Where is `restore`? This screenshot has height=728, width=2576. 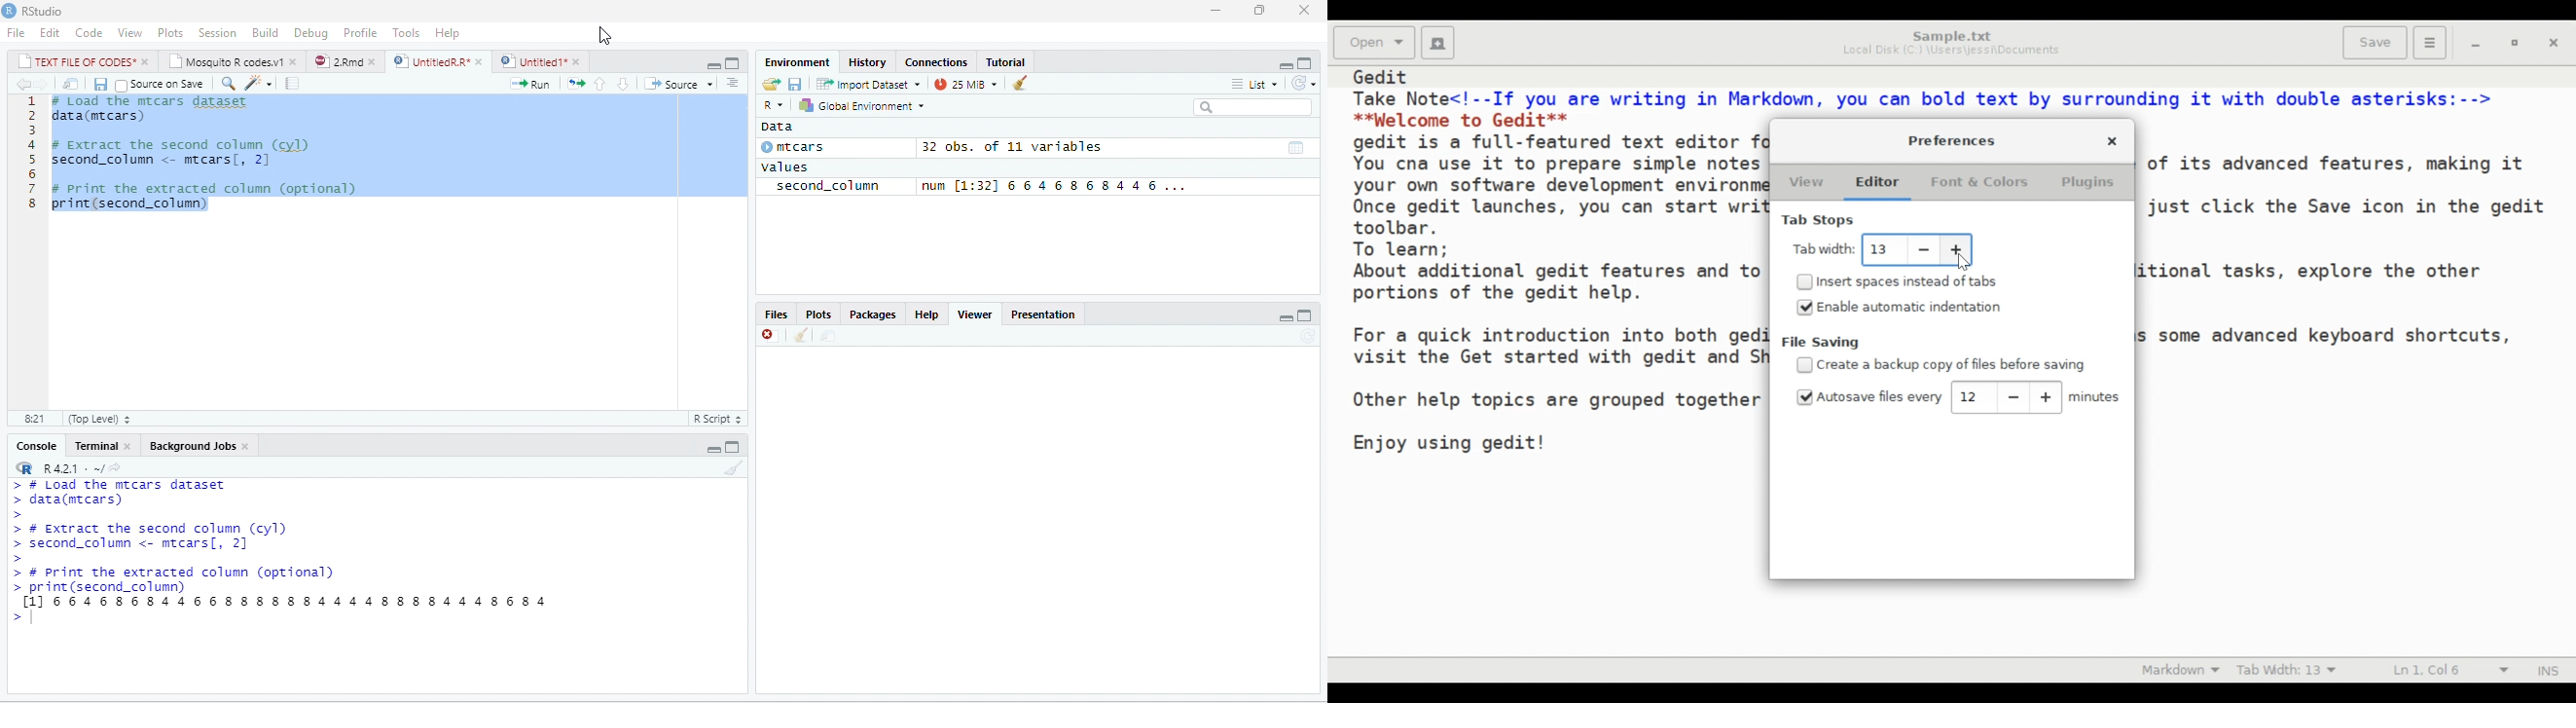 restore is located at coordinates (2519, 46).